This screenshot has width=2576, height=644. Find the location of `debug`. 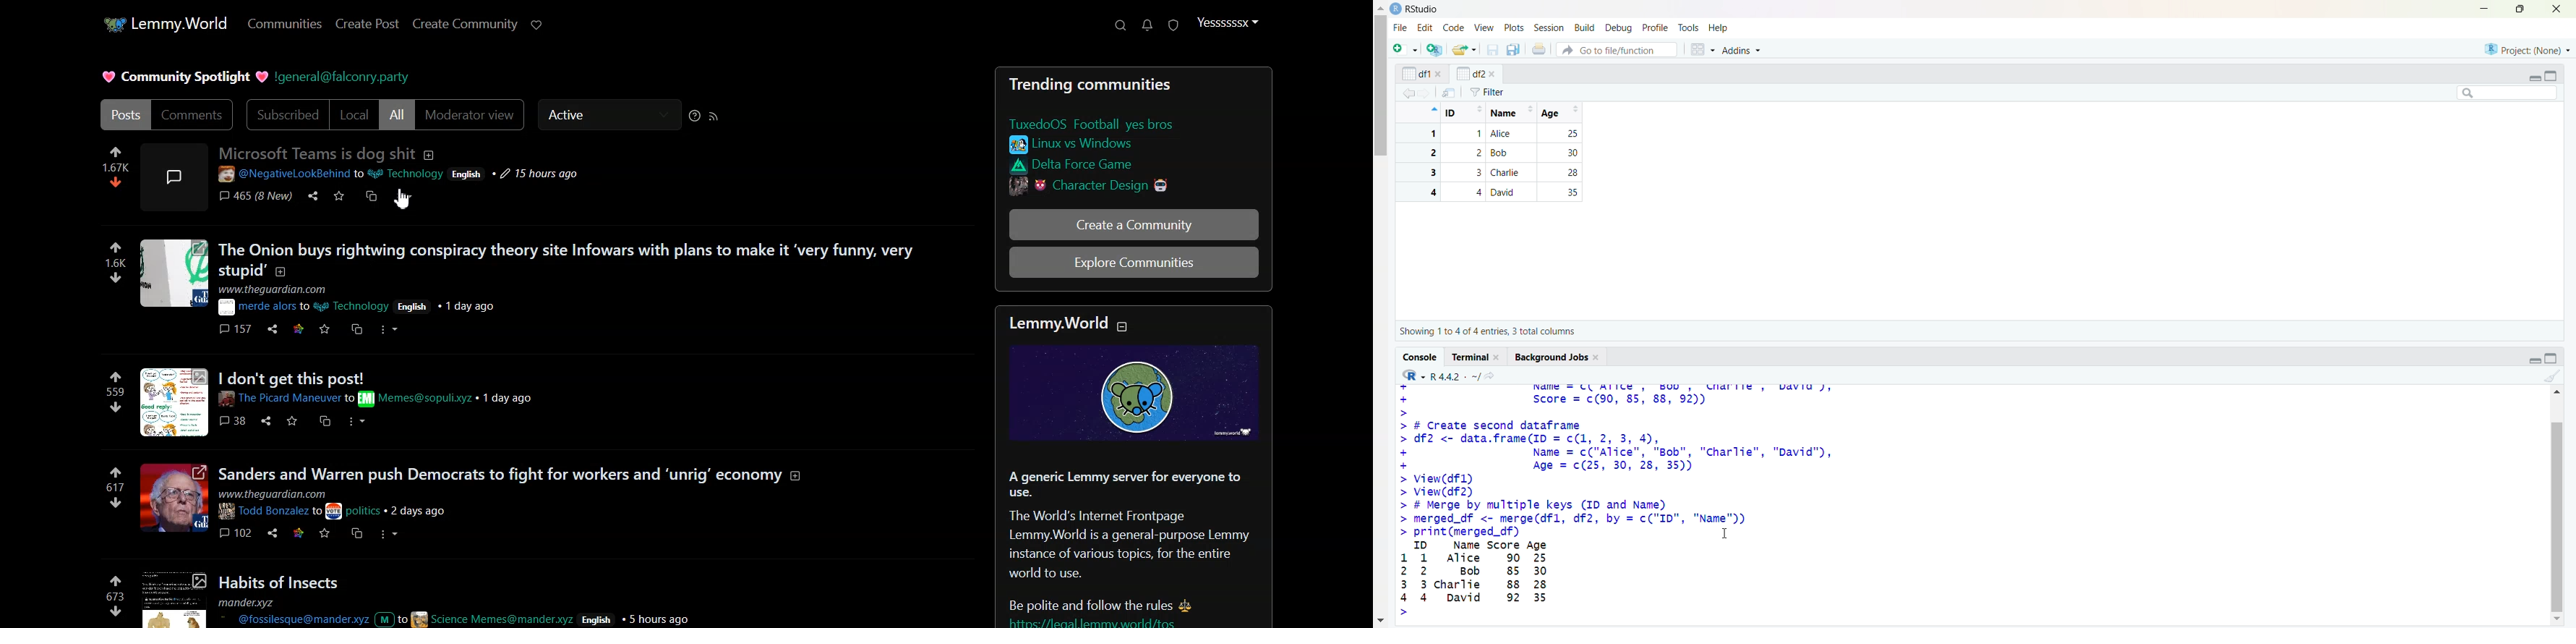

debug is located at coordinates (1620, 28).